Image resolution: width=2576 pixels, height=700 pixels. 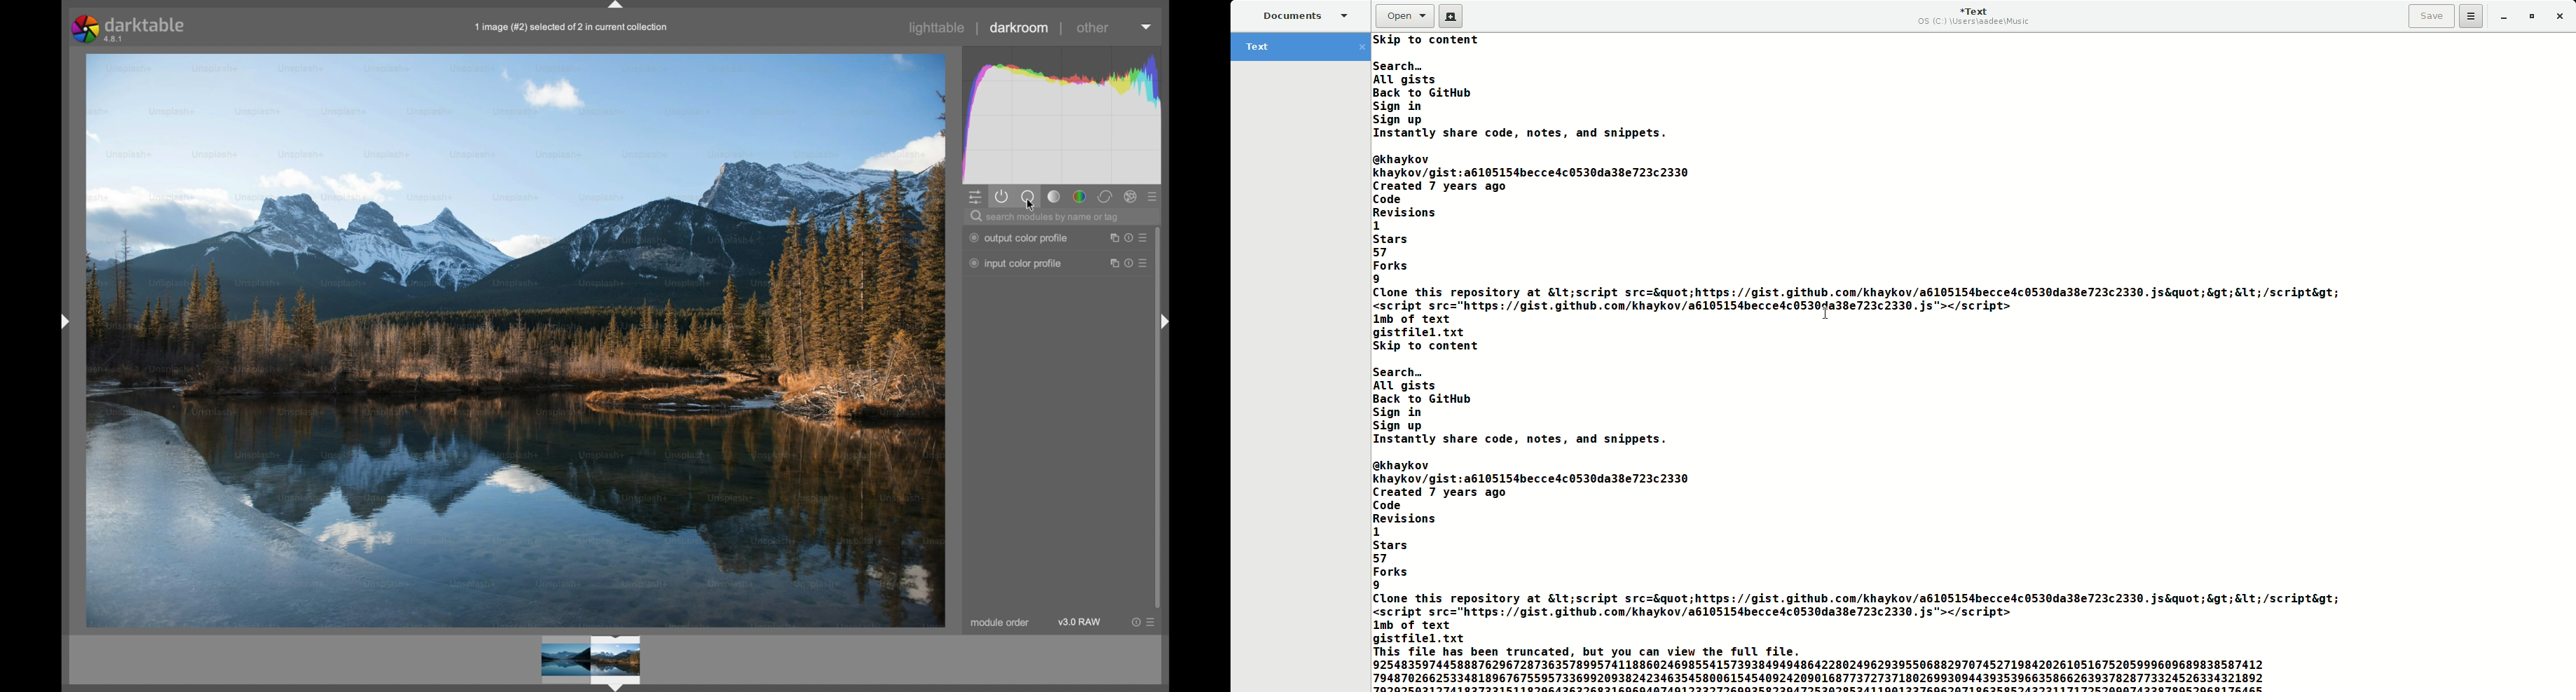 What do you see at coordinates (1129, 237) in the screenshot?
I see `resets` at bounding box center [1129, 237].